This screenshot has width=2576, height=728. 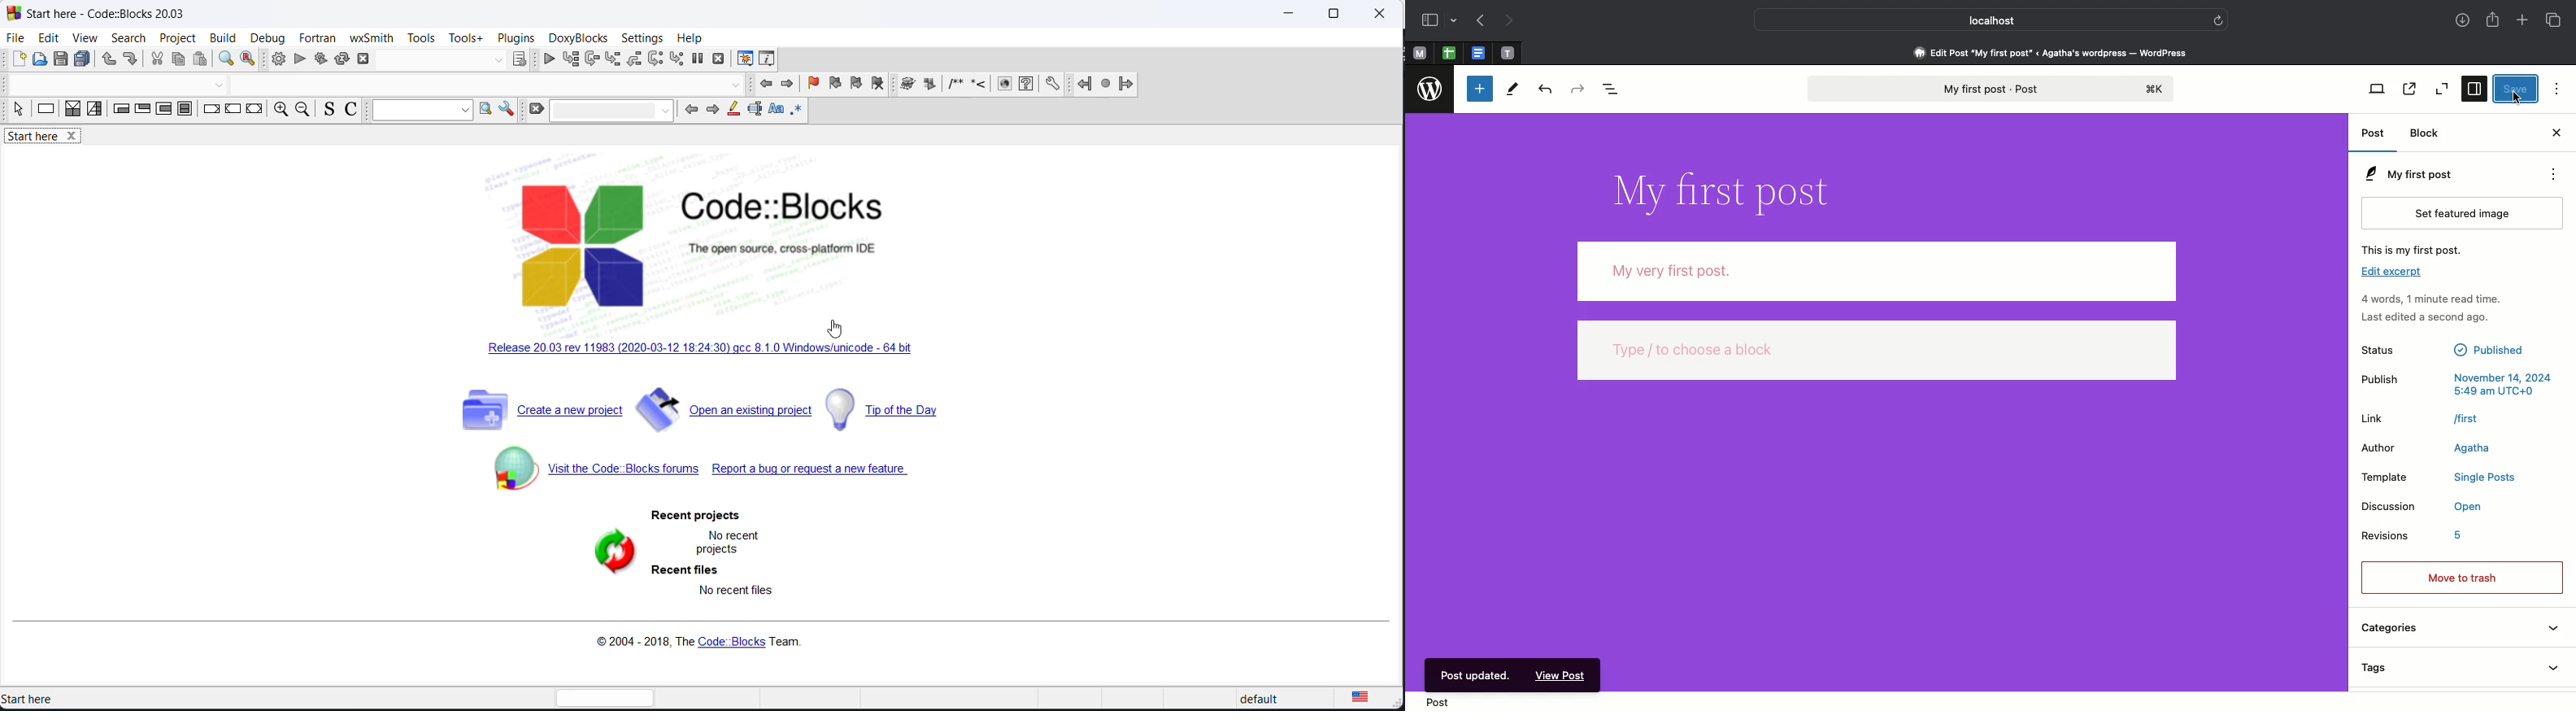 I want to click on next bookmark, so click(x=856, y=86).